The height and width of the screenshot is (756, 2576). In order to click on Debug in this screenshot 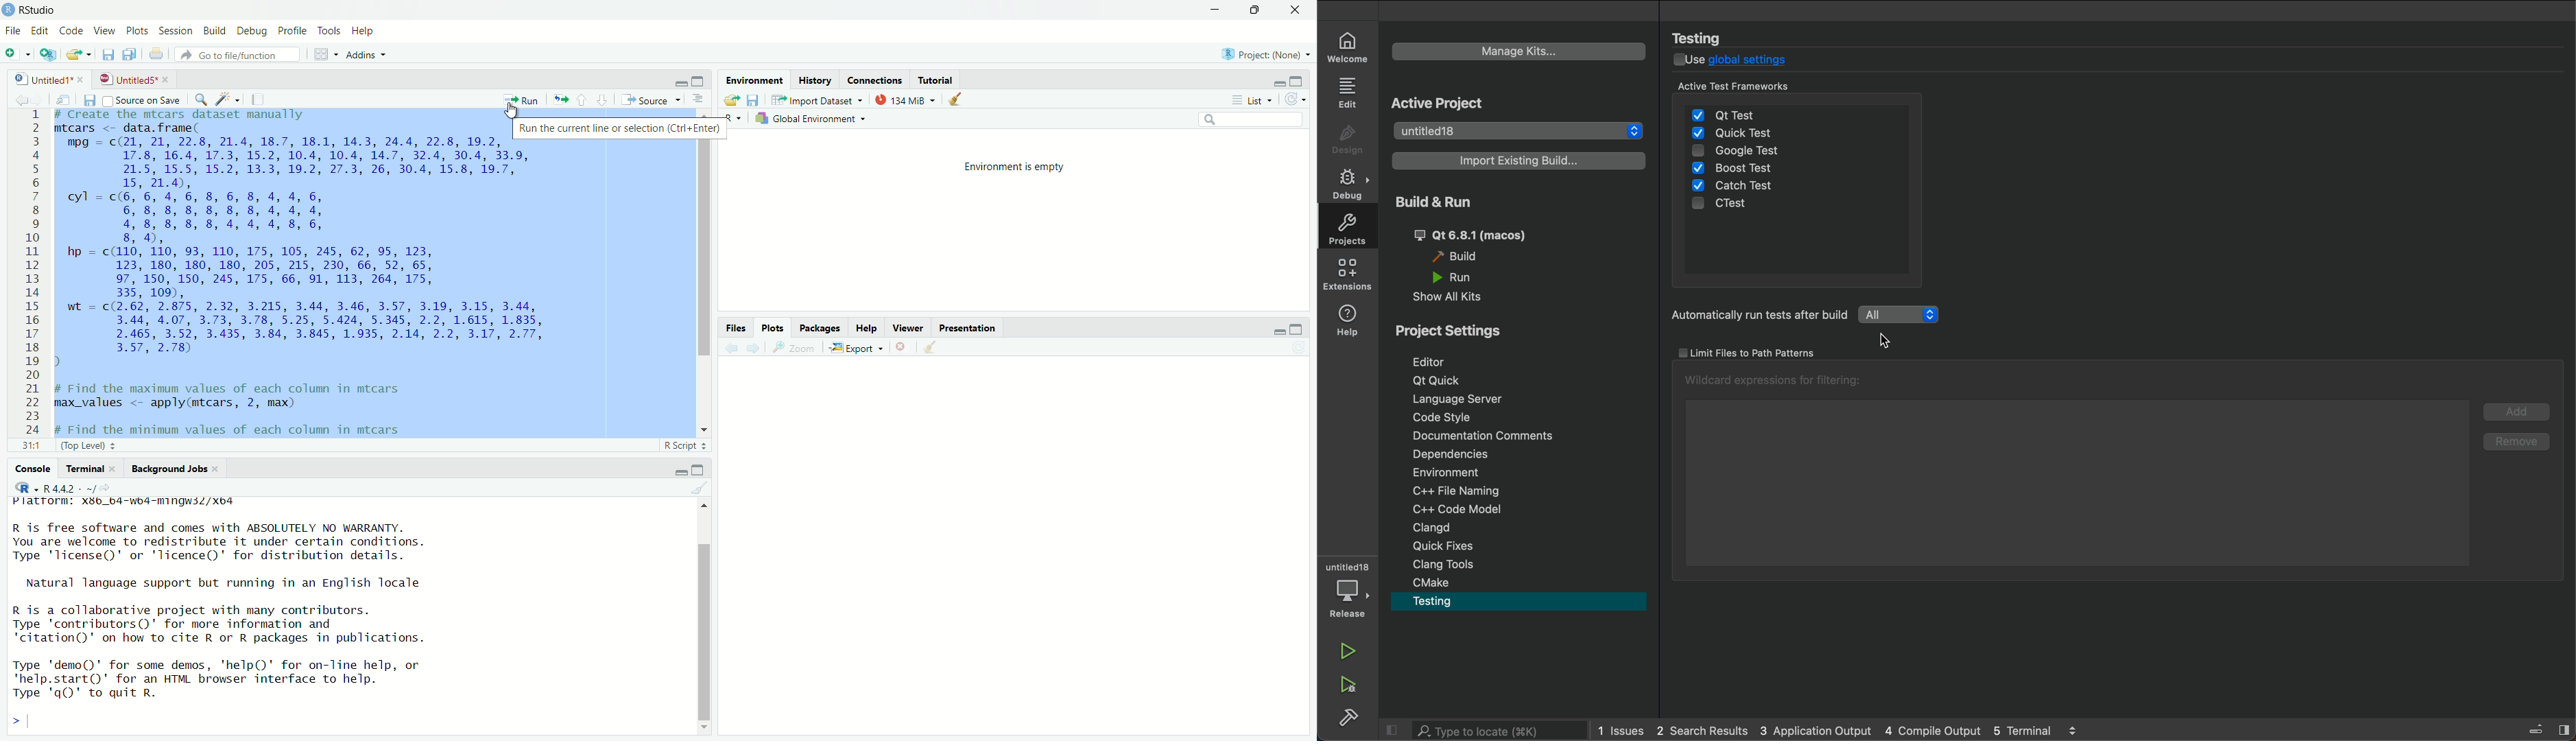, I will do `click(251, 30)`.